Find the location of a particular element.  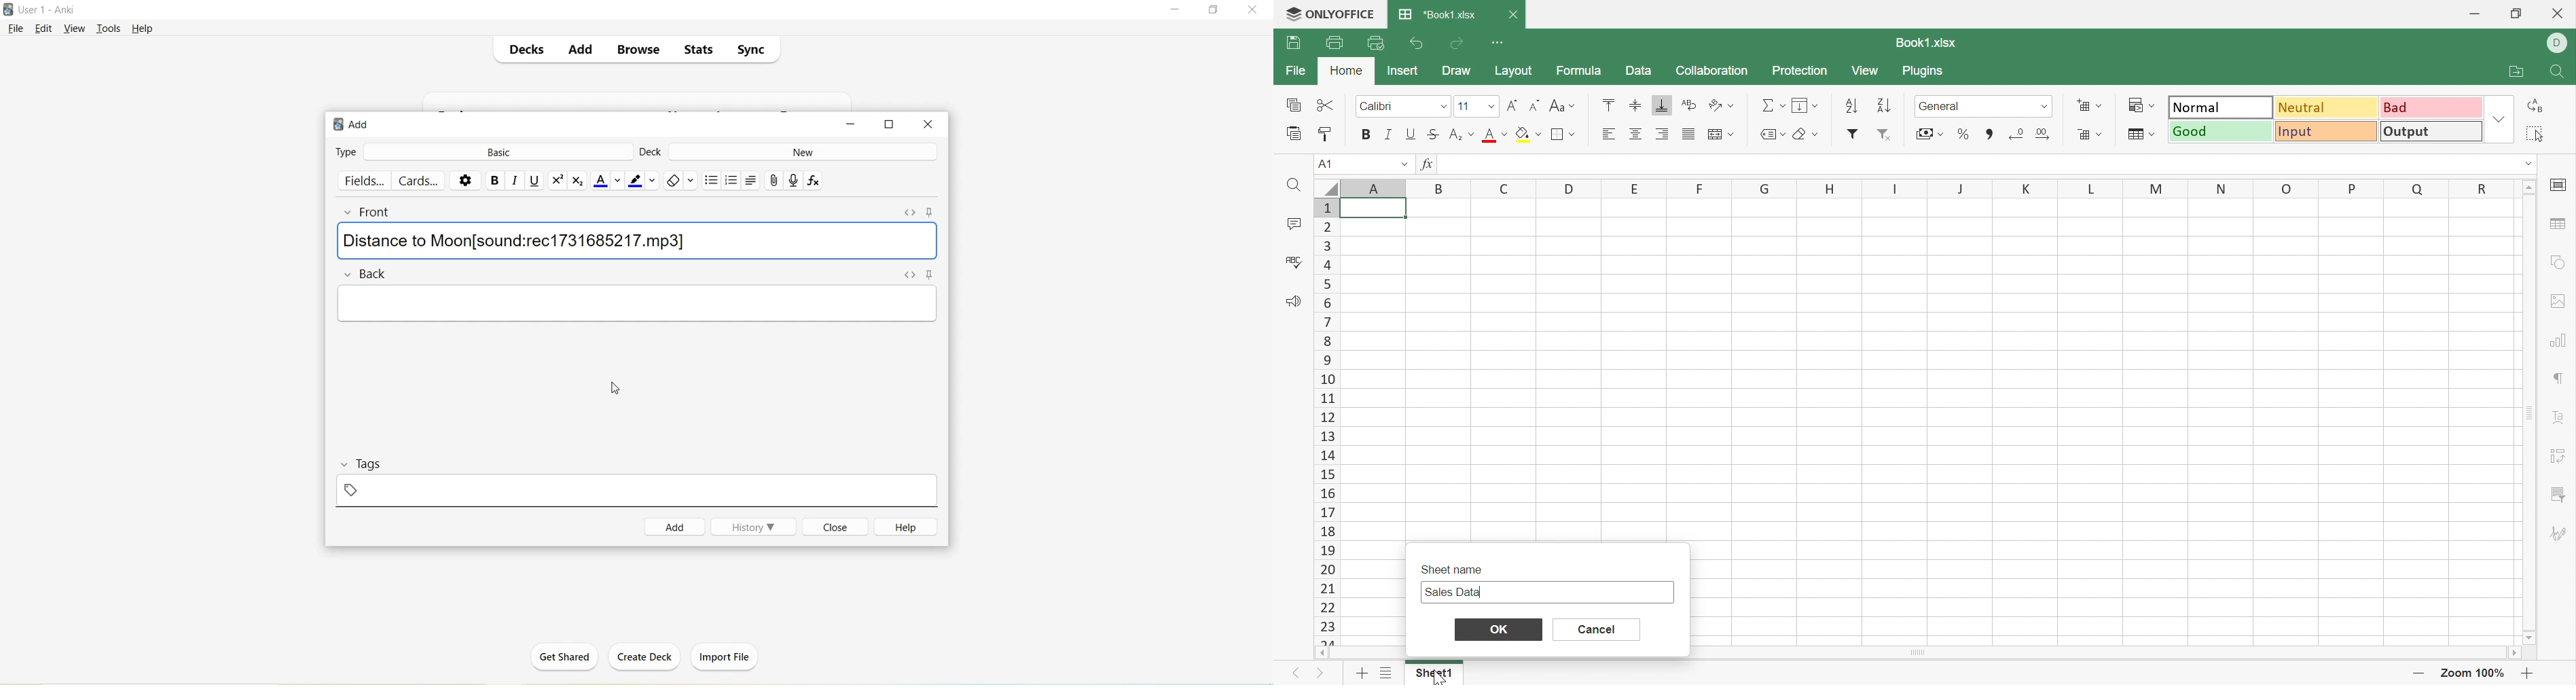

Basic is located at coordinates (496, 153).